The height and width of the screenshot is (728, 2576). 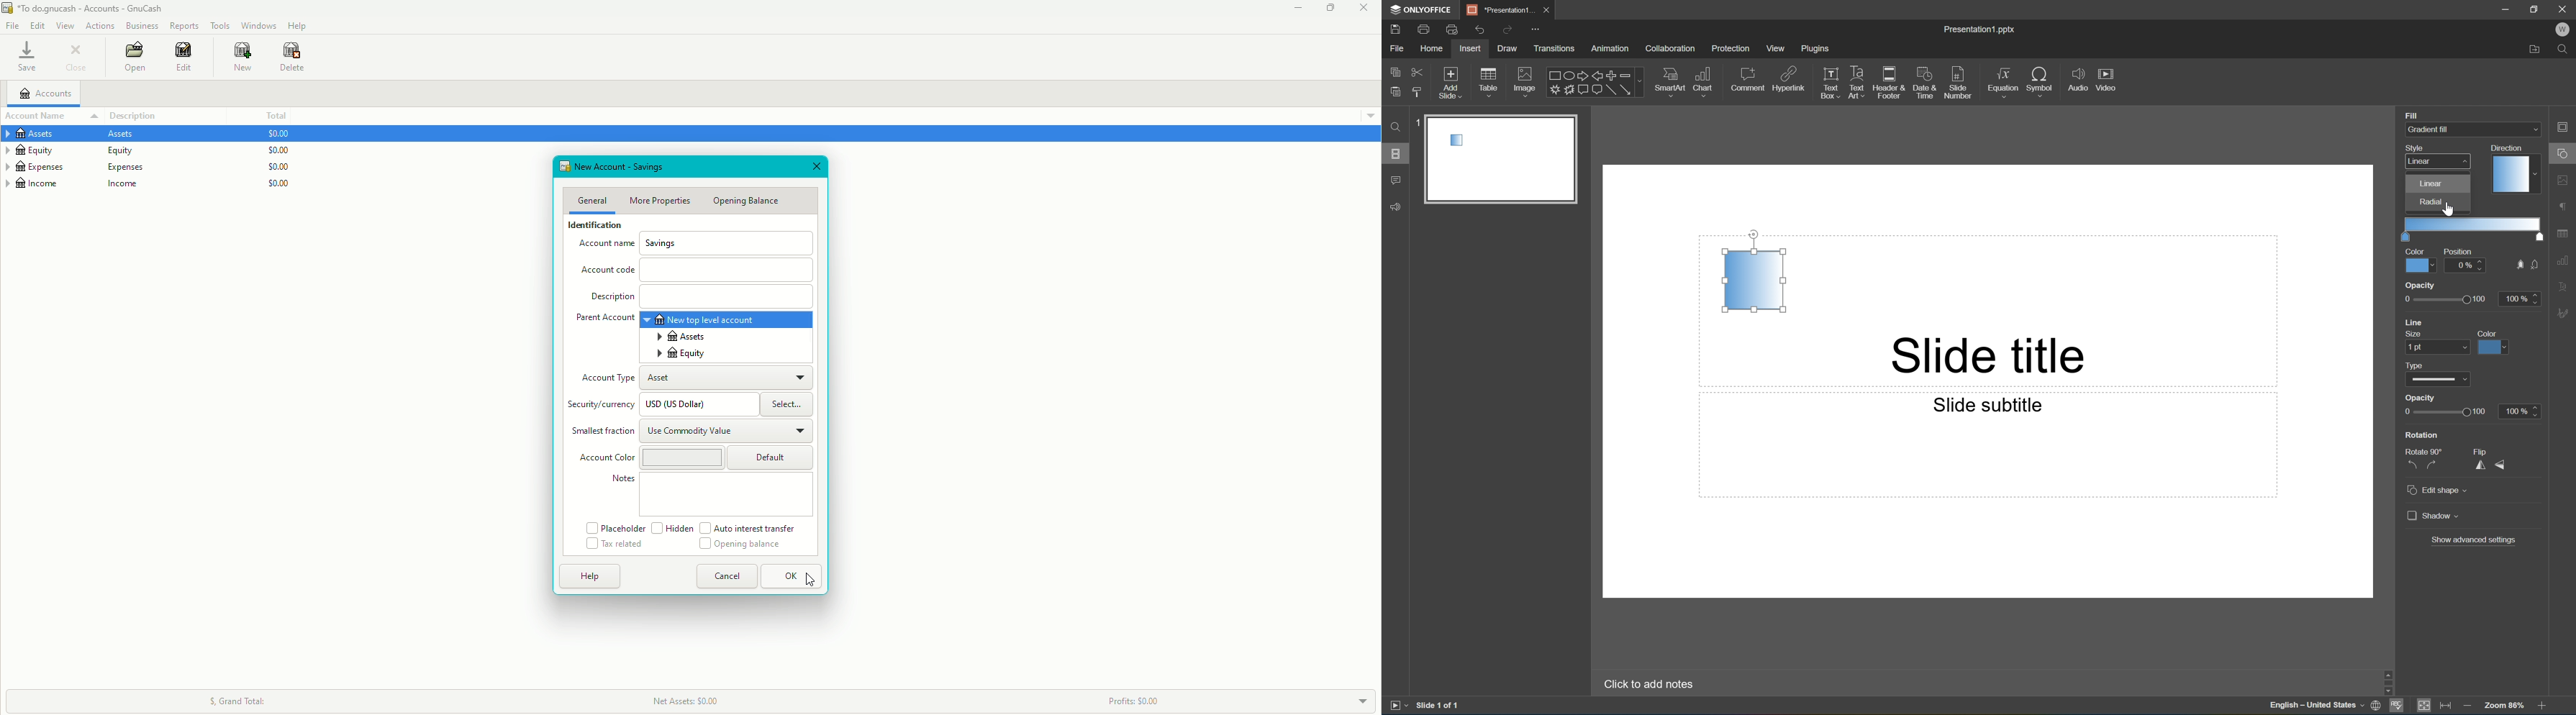 What do you see at coordinates (181, 58) in the screenshot?
I see `Edit` at bounding box center [181, 58].